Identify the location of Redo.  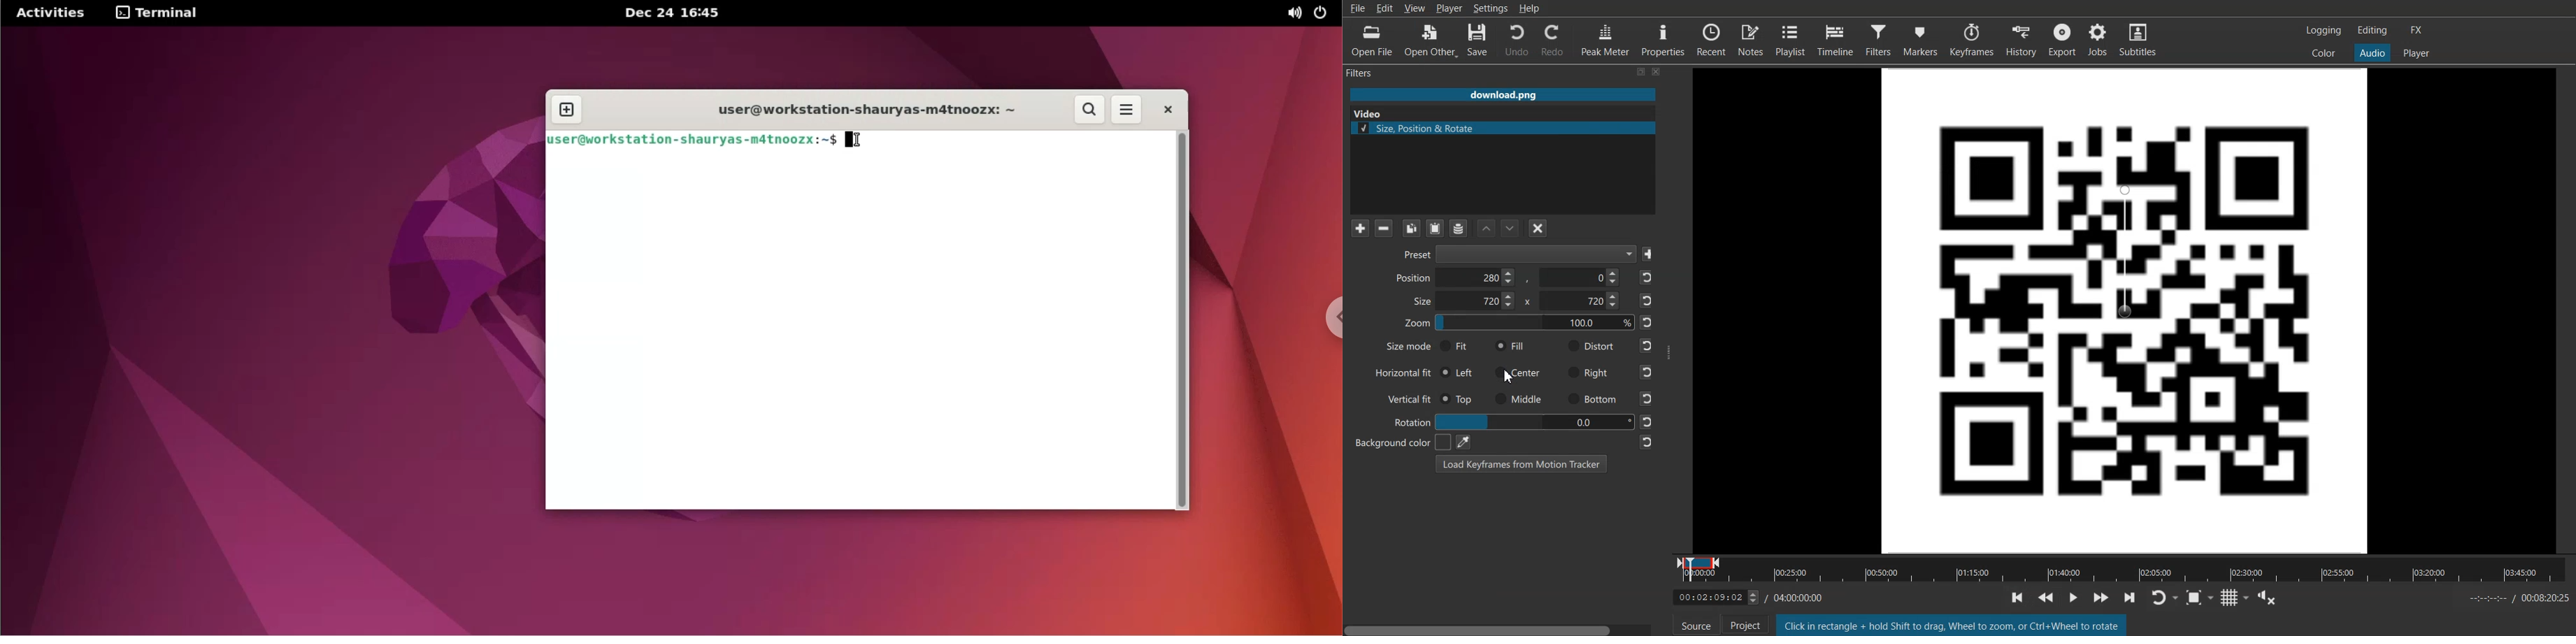
(1553, 41).